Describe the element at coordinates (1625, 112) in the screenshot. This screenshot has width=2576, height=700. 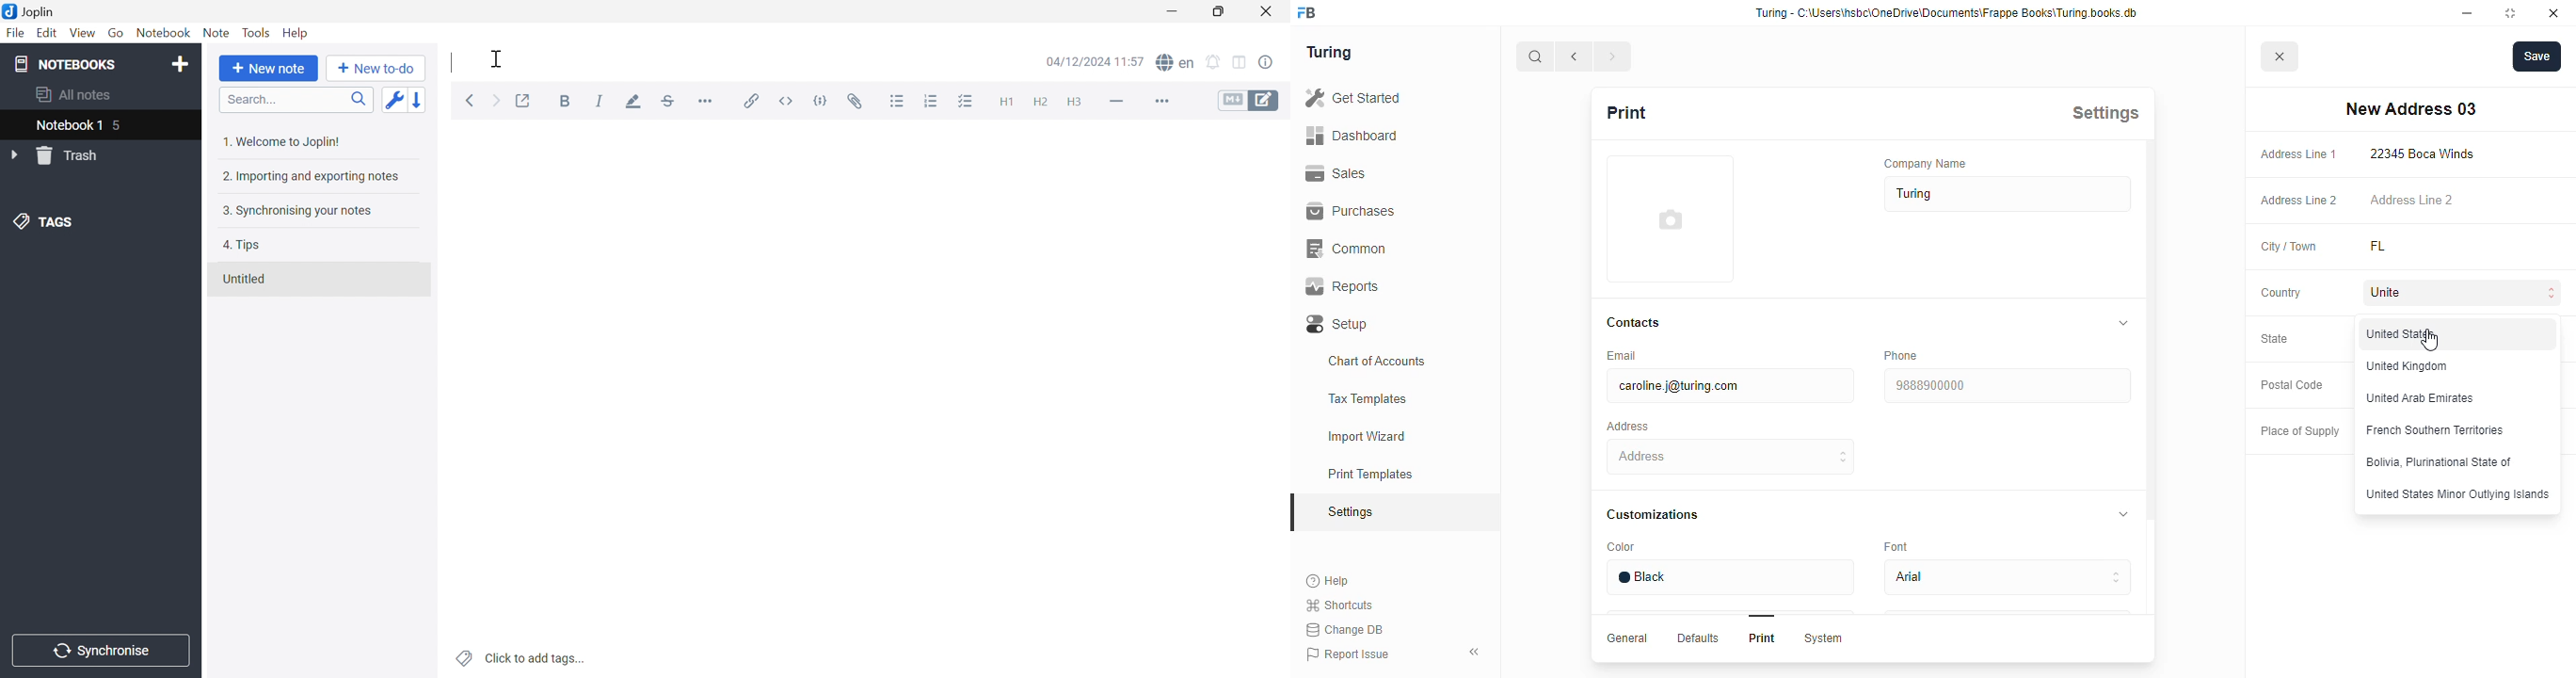
I see `print` at that location.